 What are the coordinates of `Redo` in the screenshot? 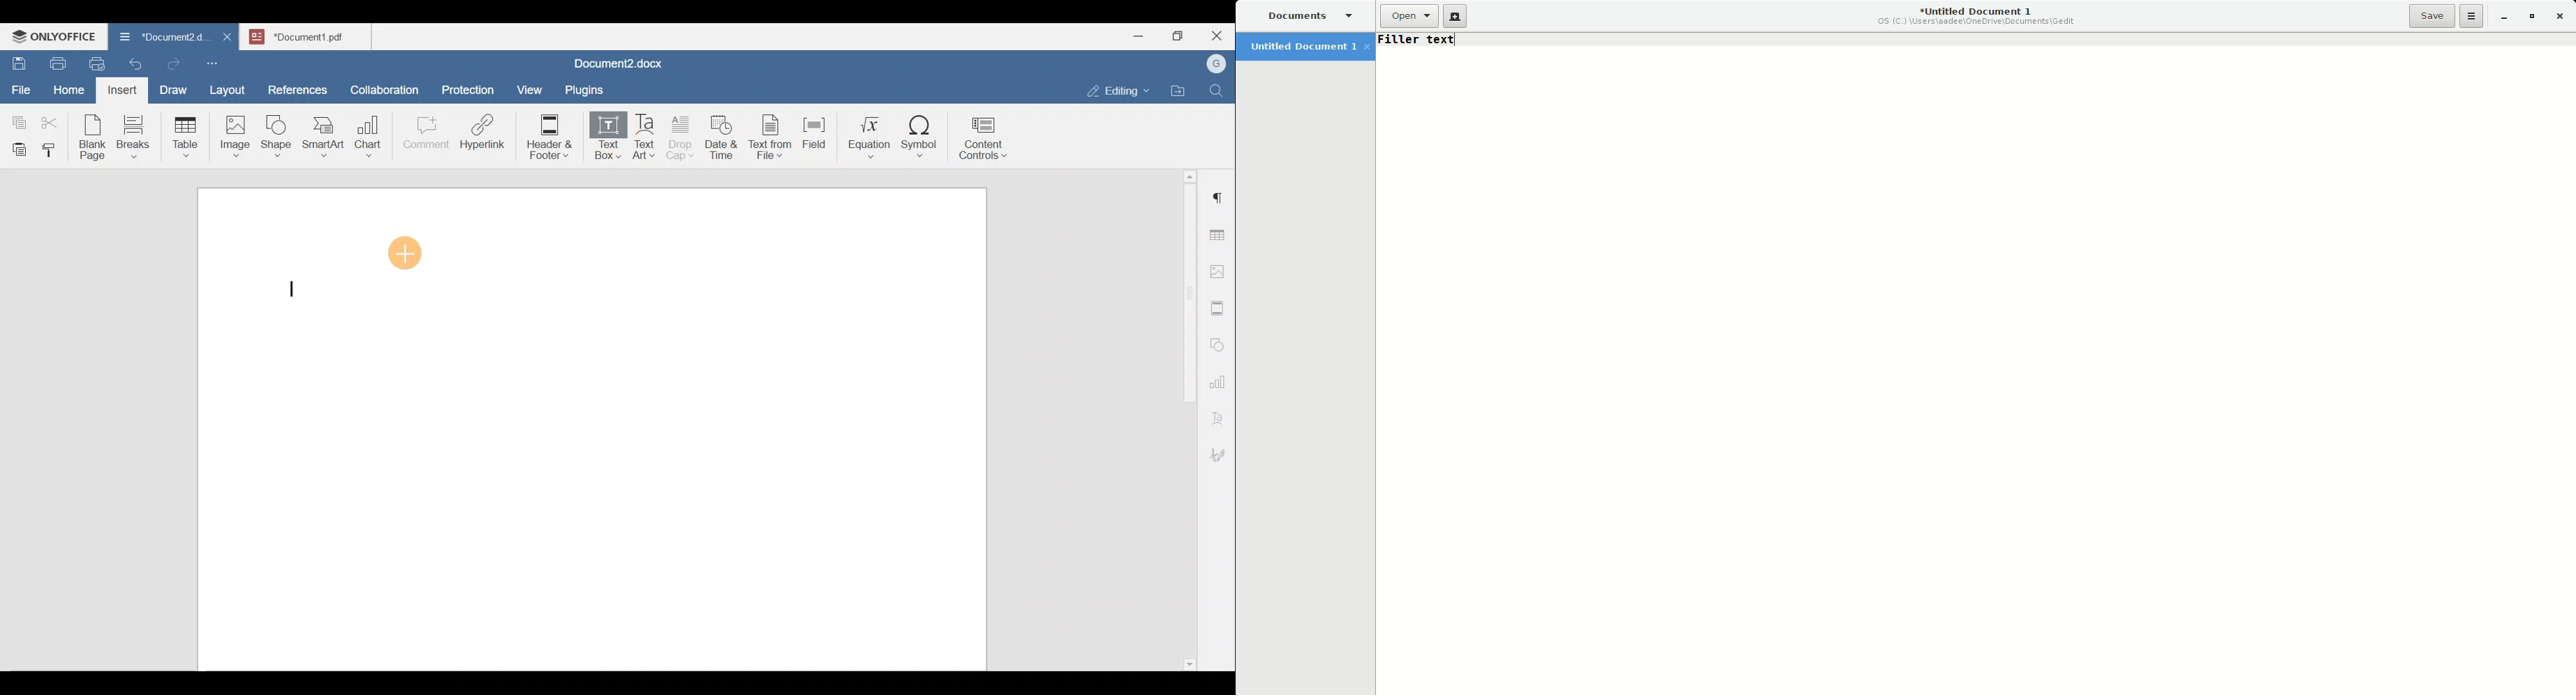 It's located at (173, 64).